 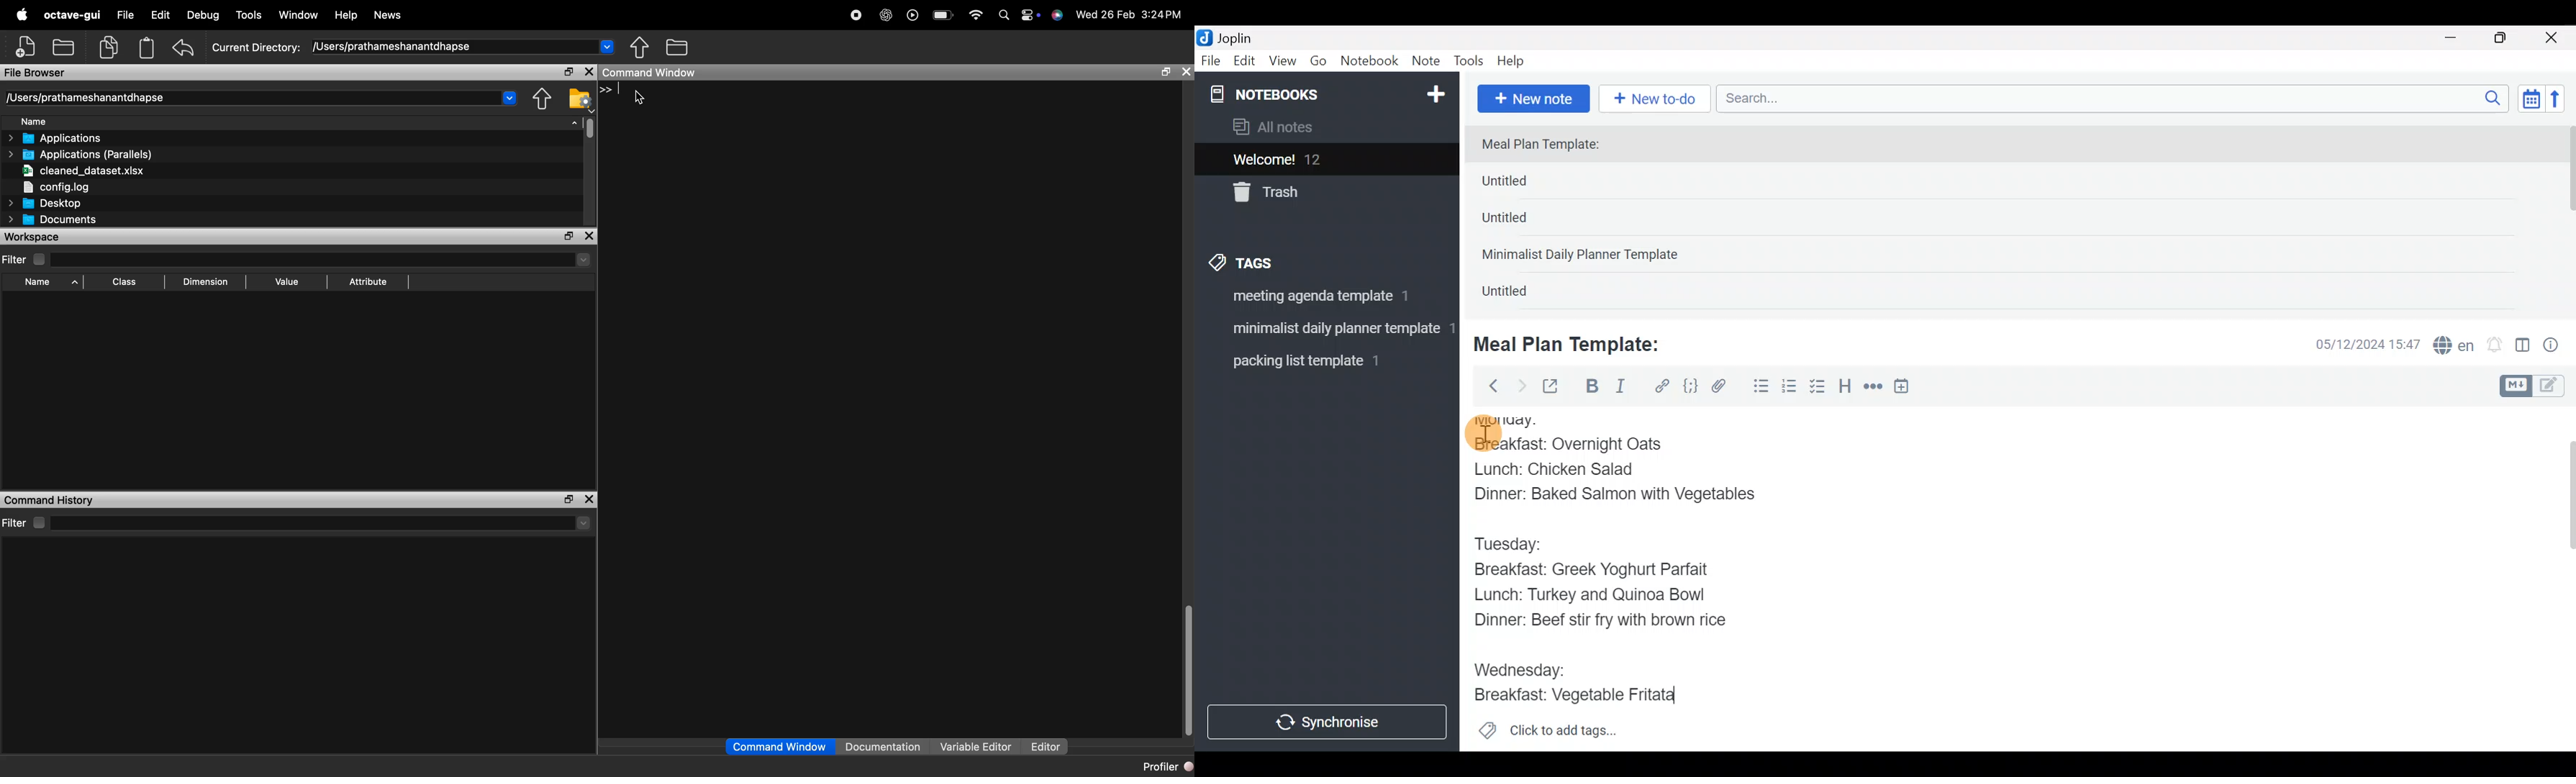 What do you see at coordinates (588, 72) in the screenshot?
I see `Close` at bounding box center [588, 72].